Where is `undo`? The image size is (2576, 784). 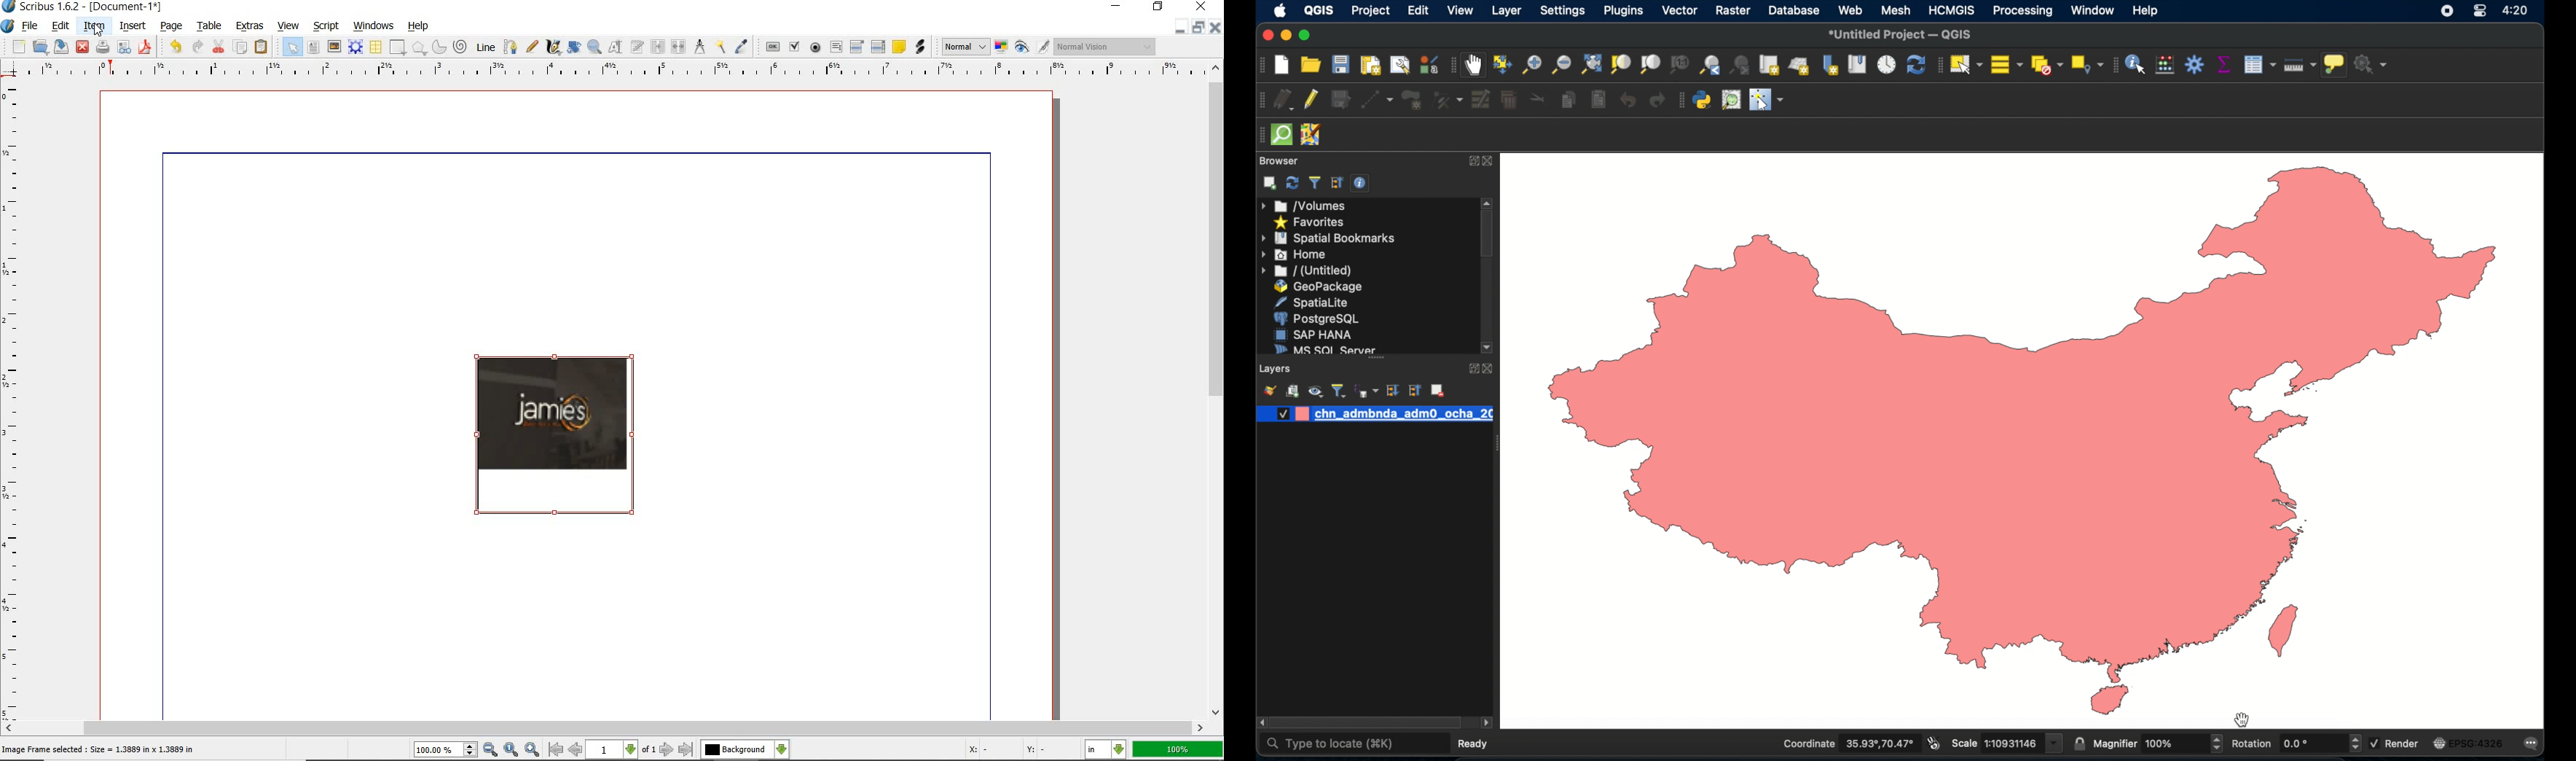 undo is located at coordinates (1627, 99).